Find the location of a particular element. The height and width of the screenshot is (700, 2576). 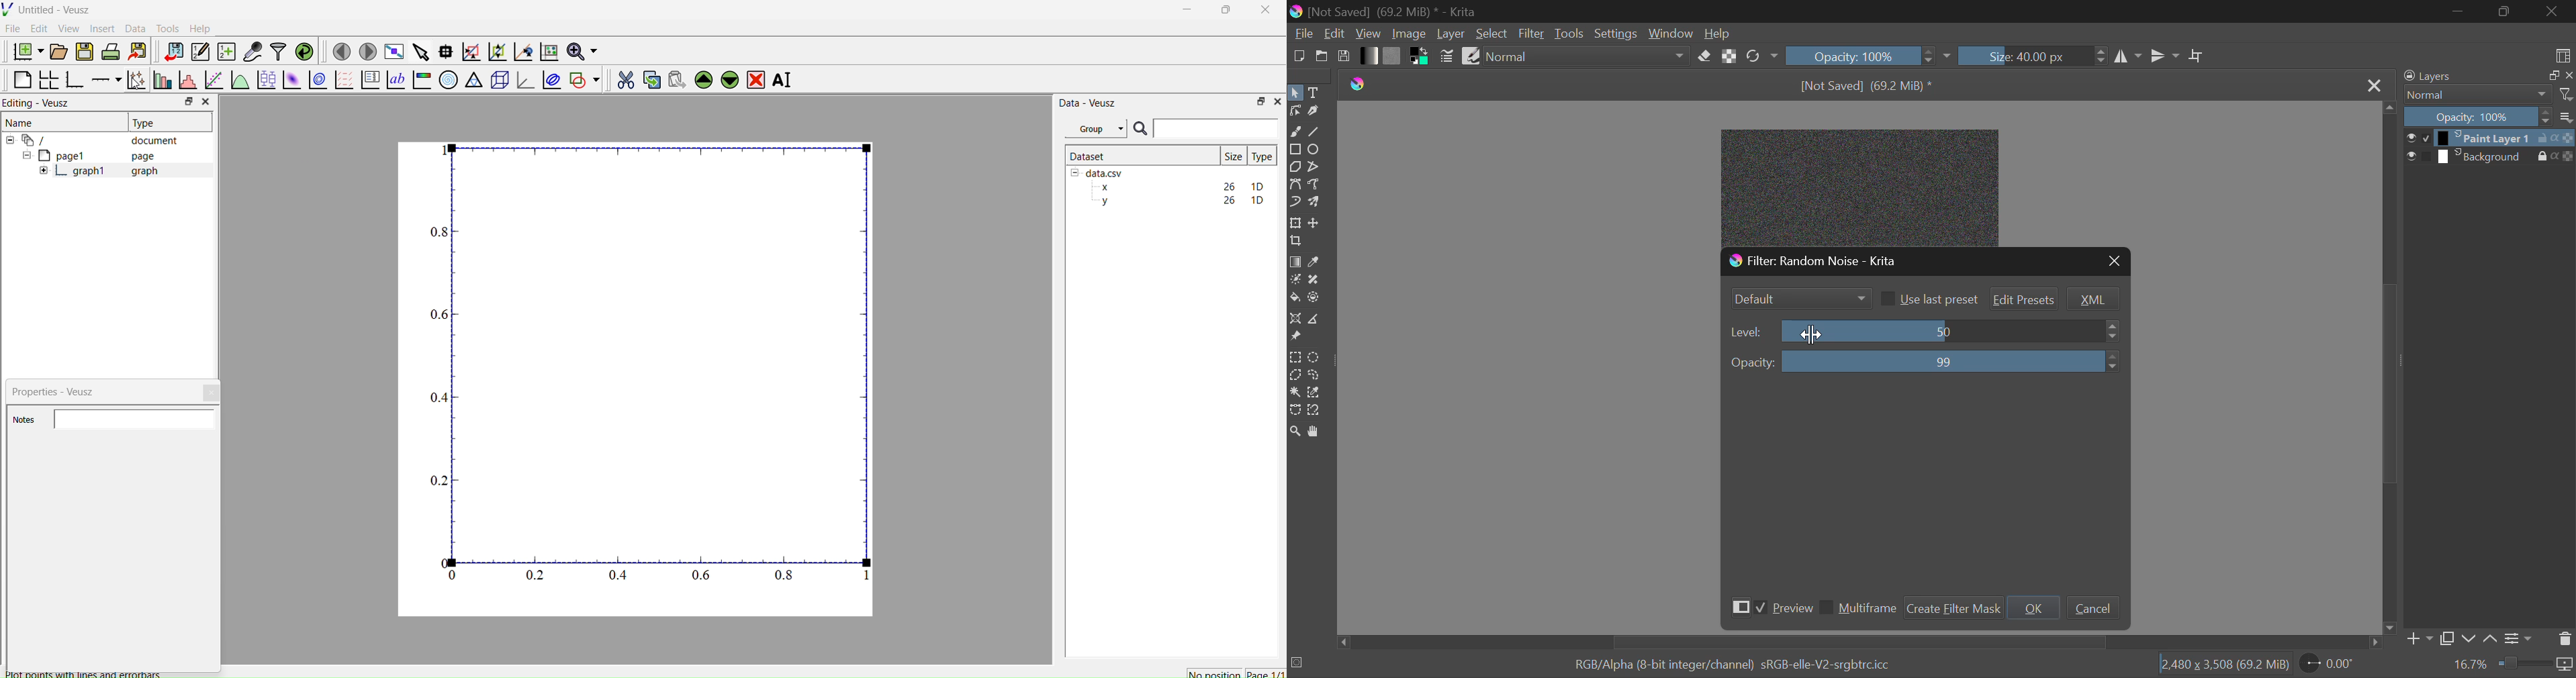

Blending Mode is located at coordinates (2475, 95).